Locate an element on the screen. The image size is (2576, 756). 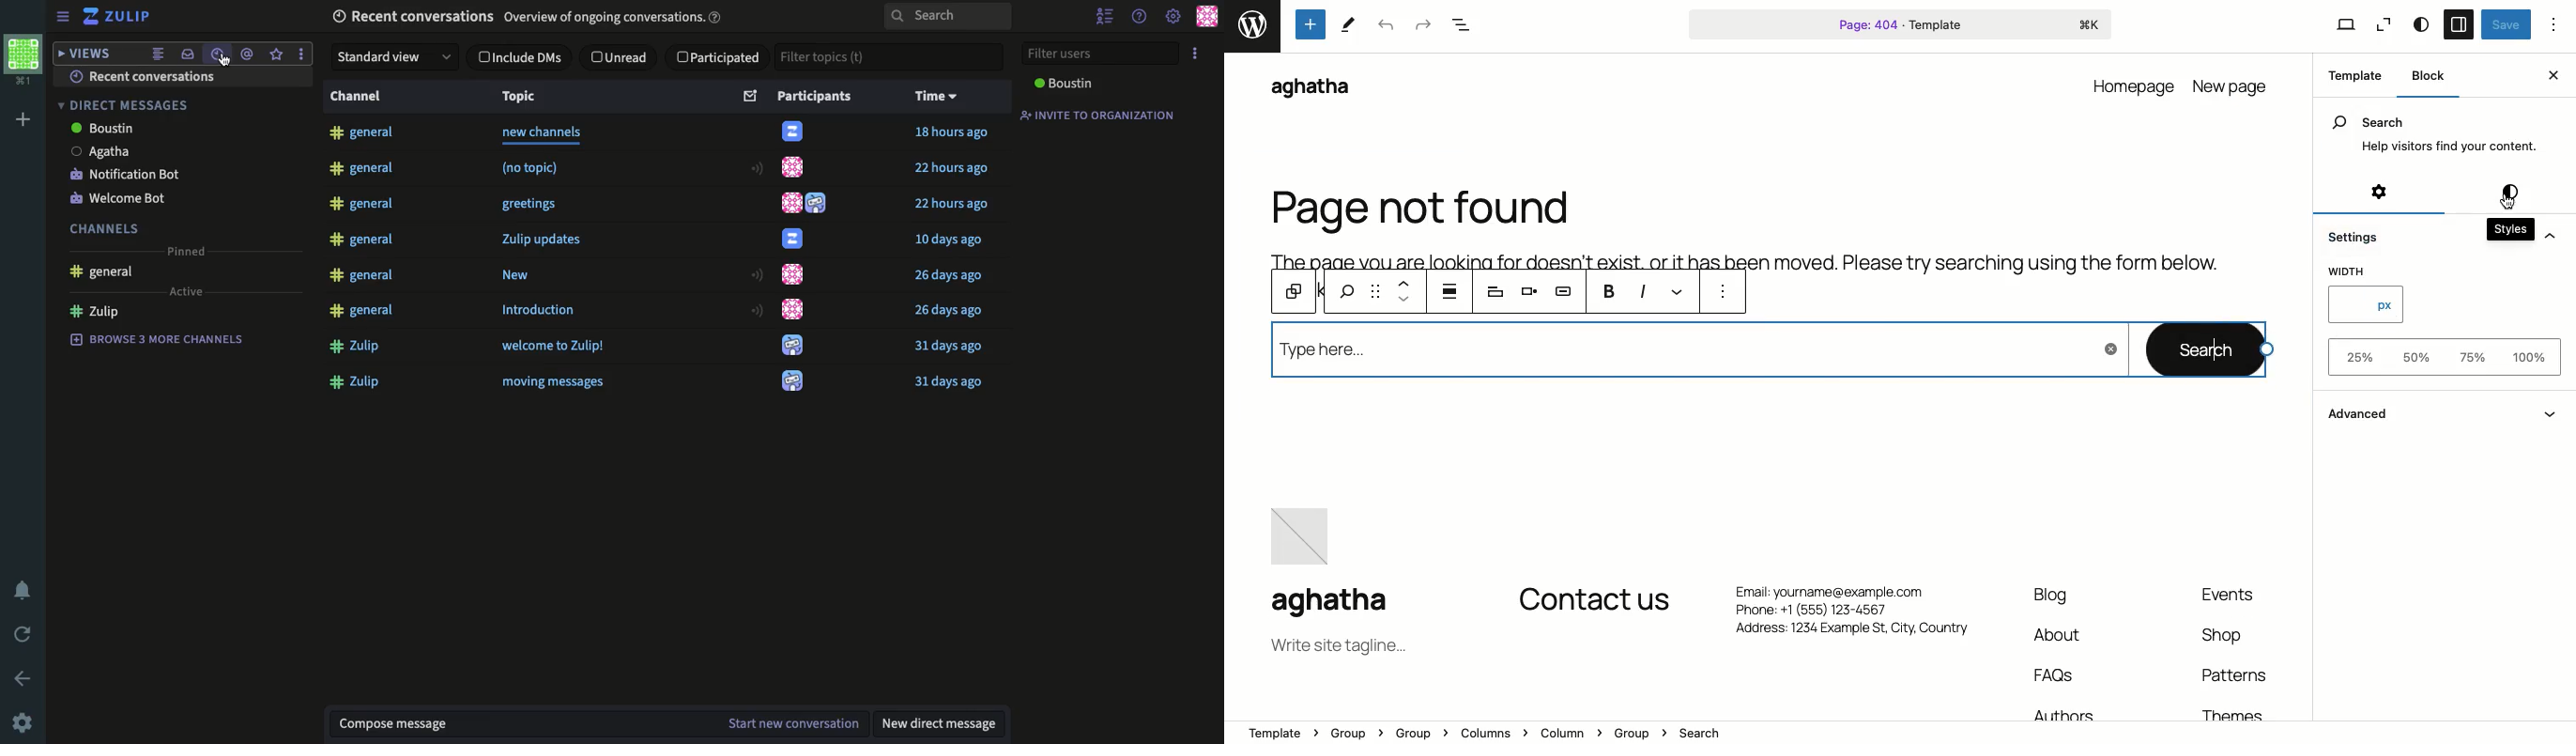
active is located at coordinates (185, 292).